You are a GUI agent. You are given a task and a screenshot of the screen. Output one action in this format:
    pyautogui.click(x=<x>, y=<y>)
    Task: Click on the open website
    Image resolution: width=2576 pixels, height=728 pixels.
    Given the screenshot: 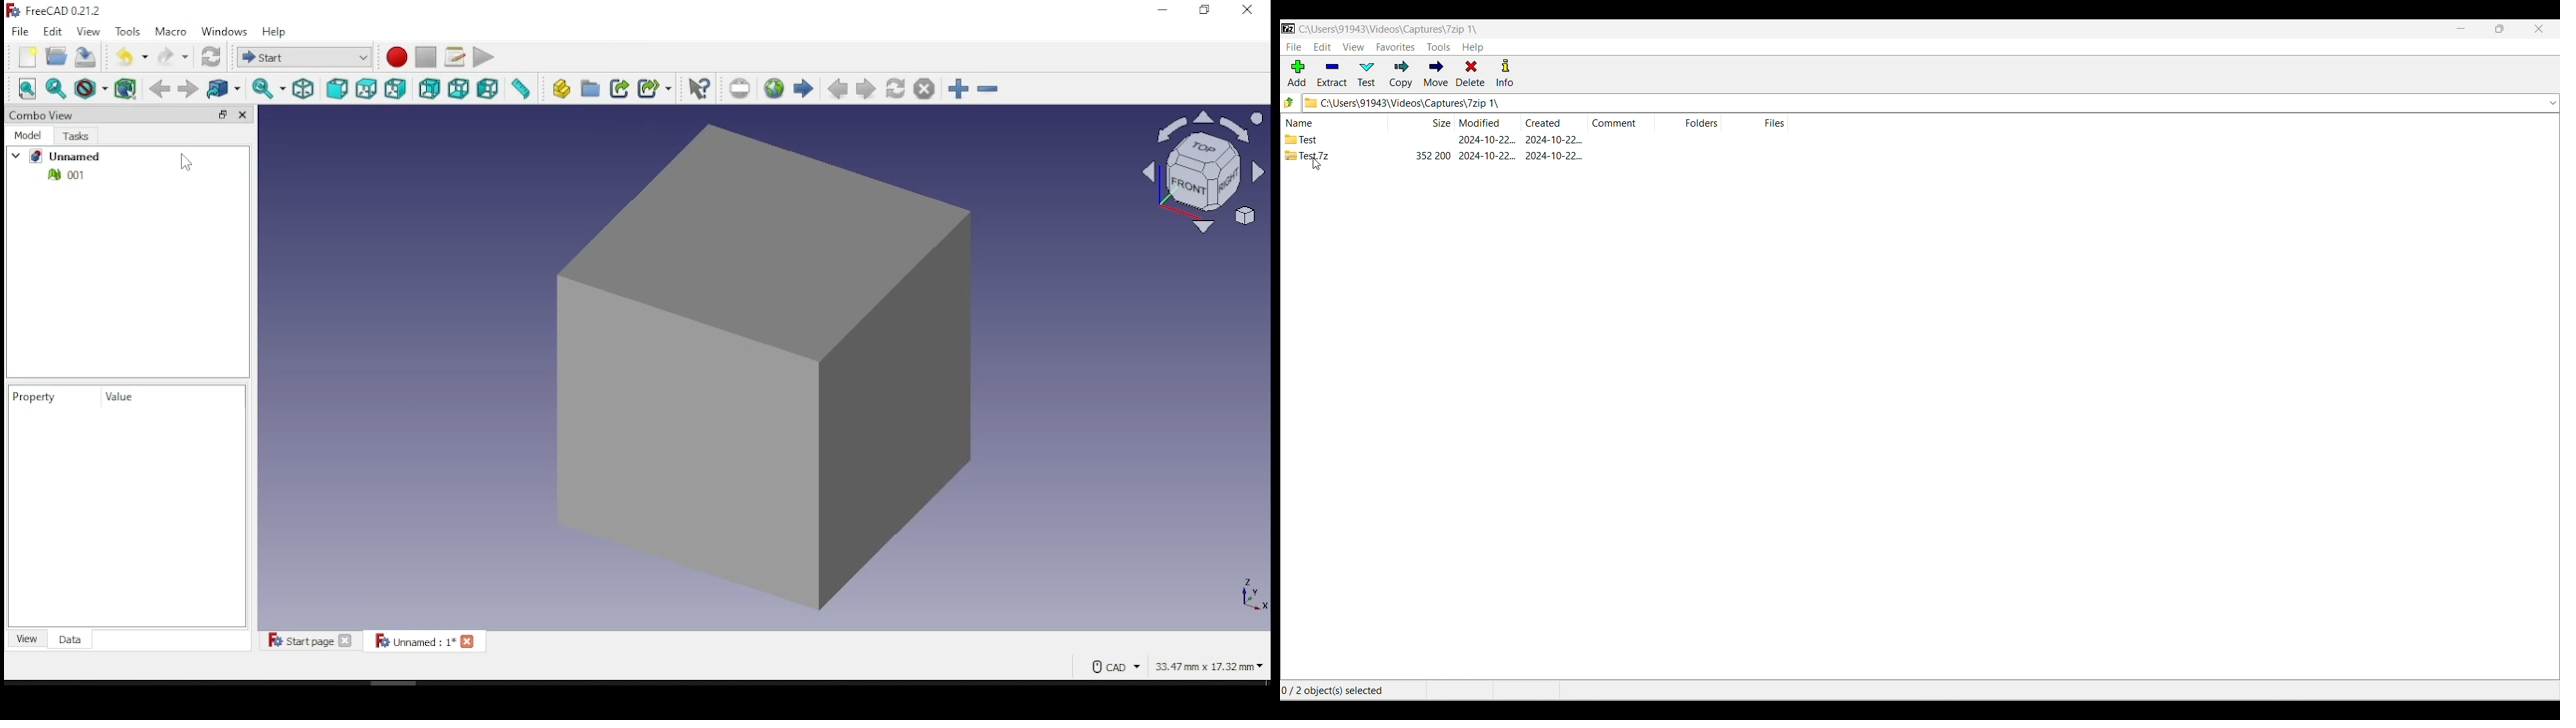 What is the action you would take?
    pyautogui.click(x=774, y=87)
    